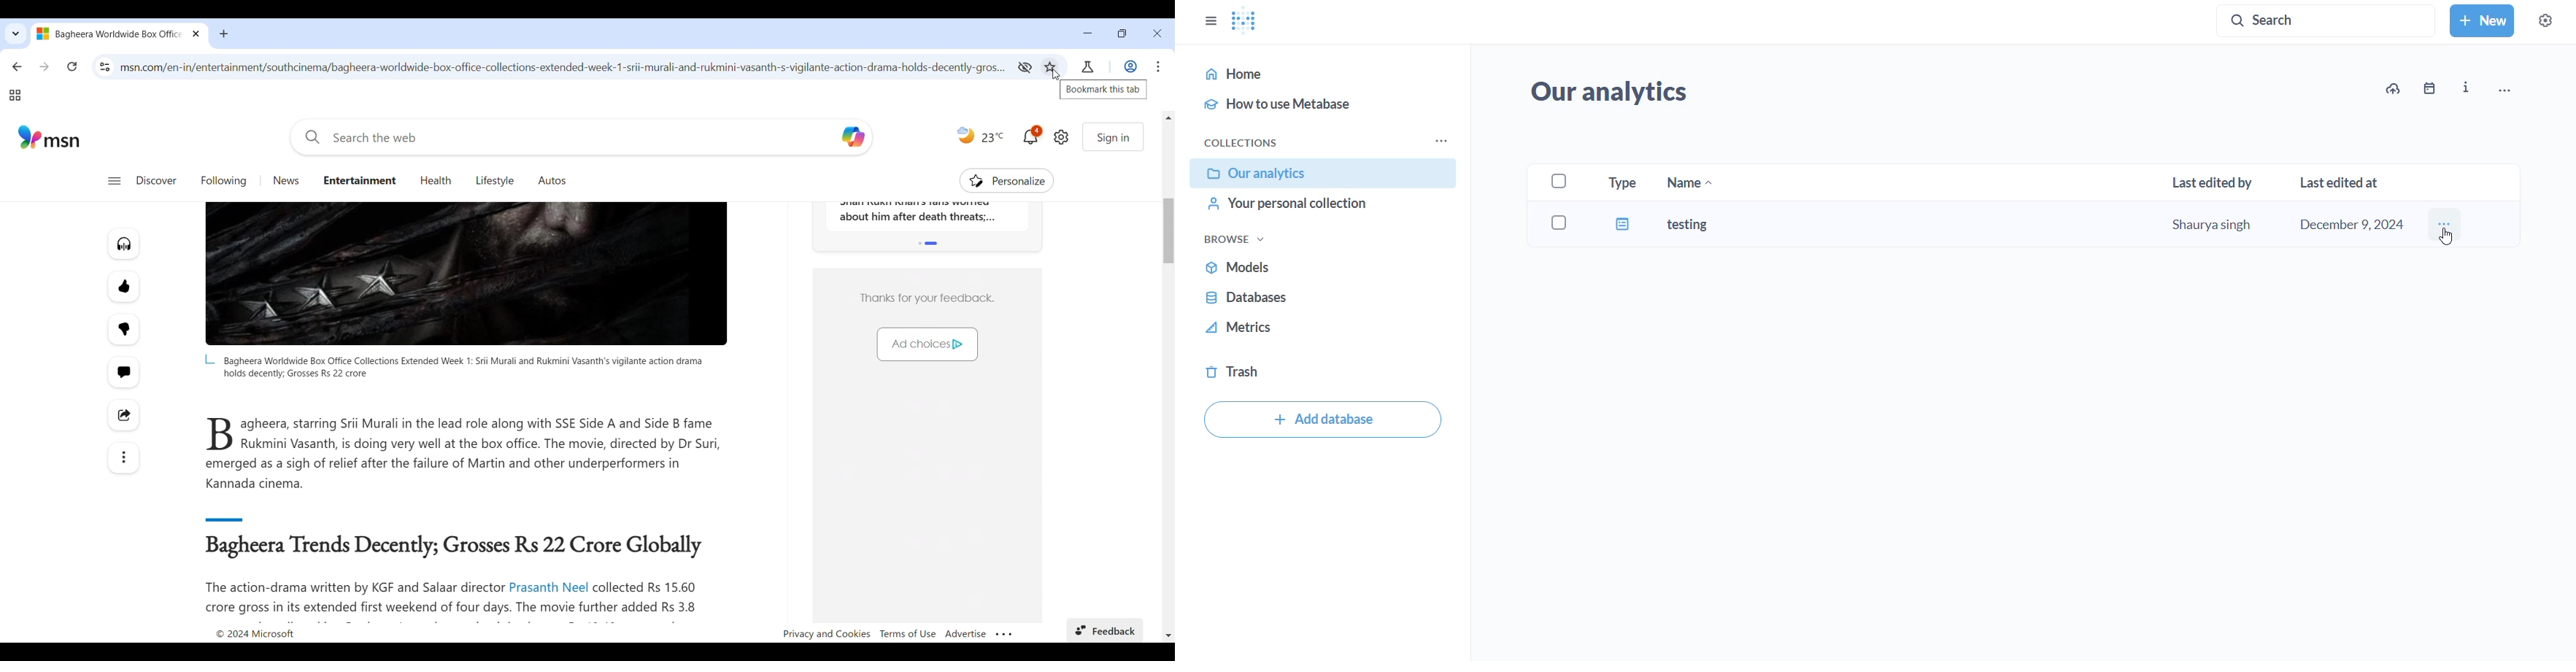 Image resolution: width=2576 pixels, height=672 pixels. I want to click on Ad space, so click(927, 326).